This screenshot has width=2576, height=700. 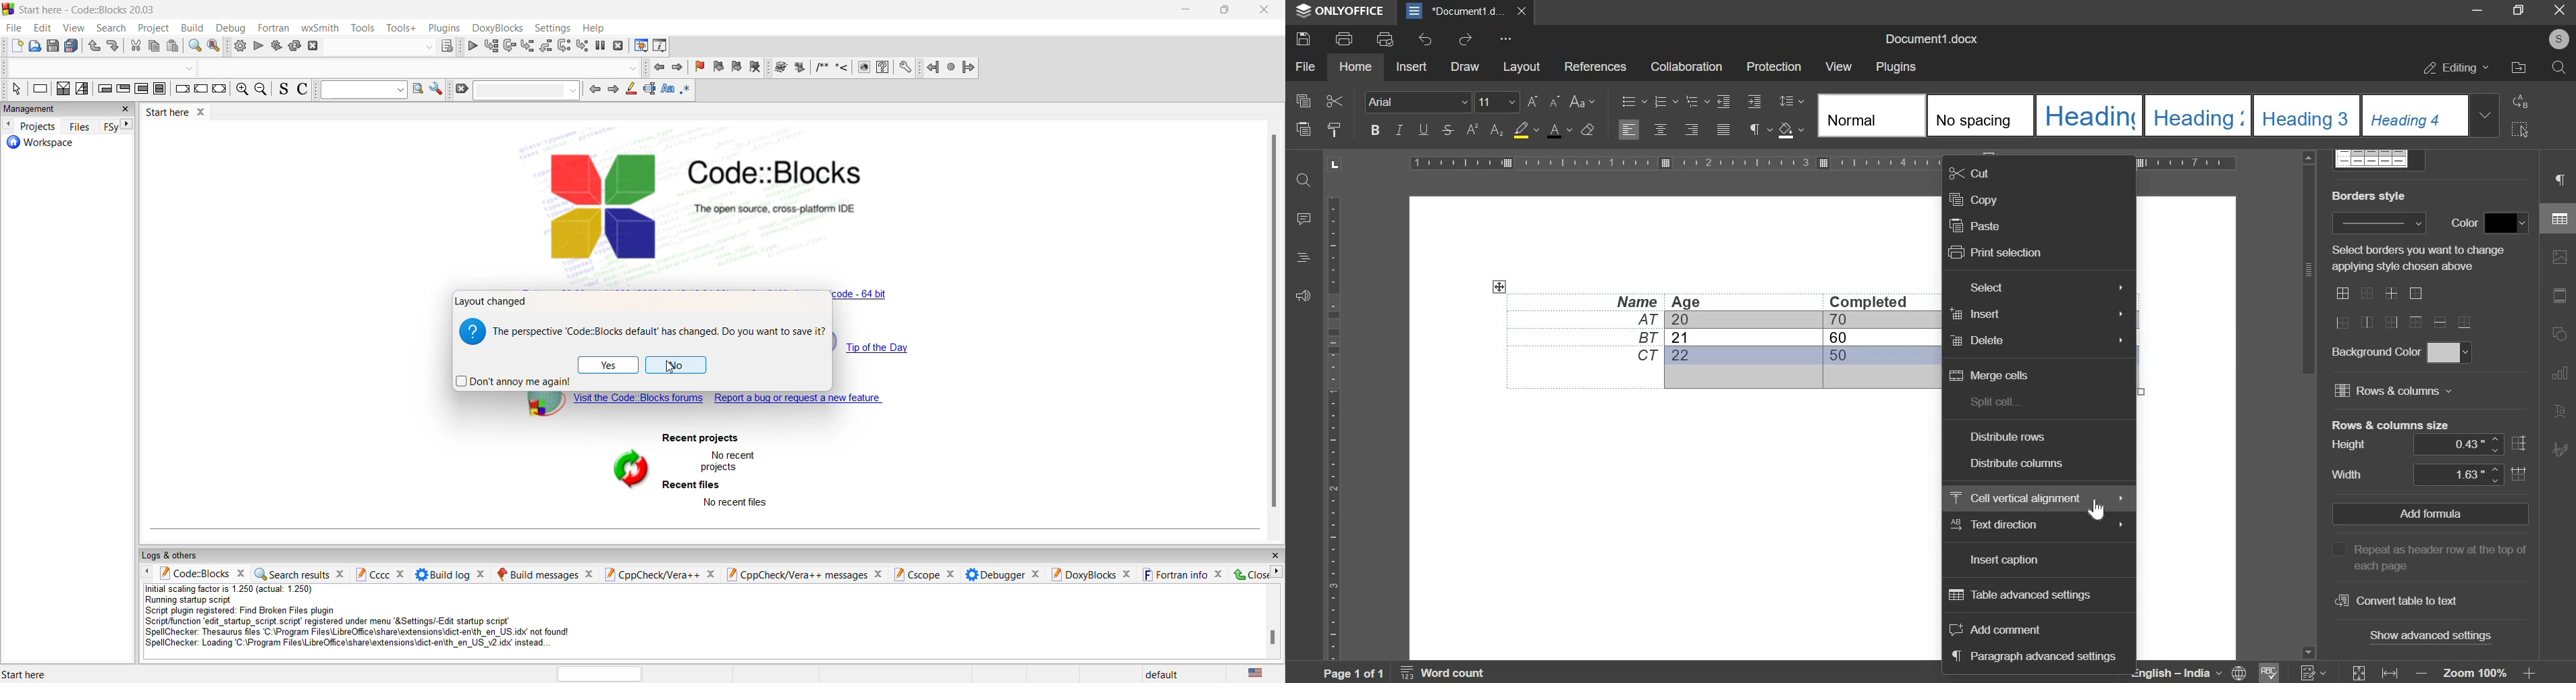 What do you see at coordinates (2396, 601) in the screenshot?
I see `convert table to text` at bounding box center [2396, 601].